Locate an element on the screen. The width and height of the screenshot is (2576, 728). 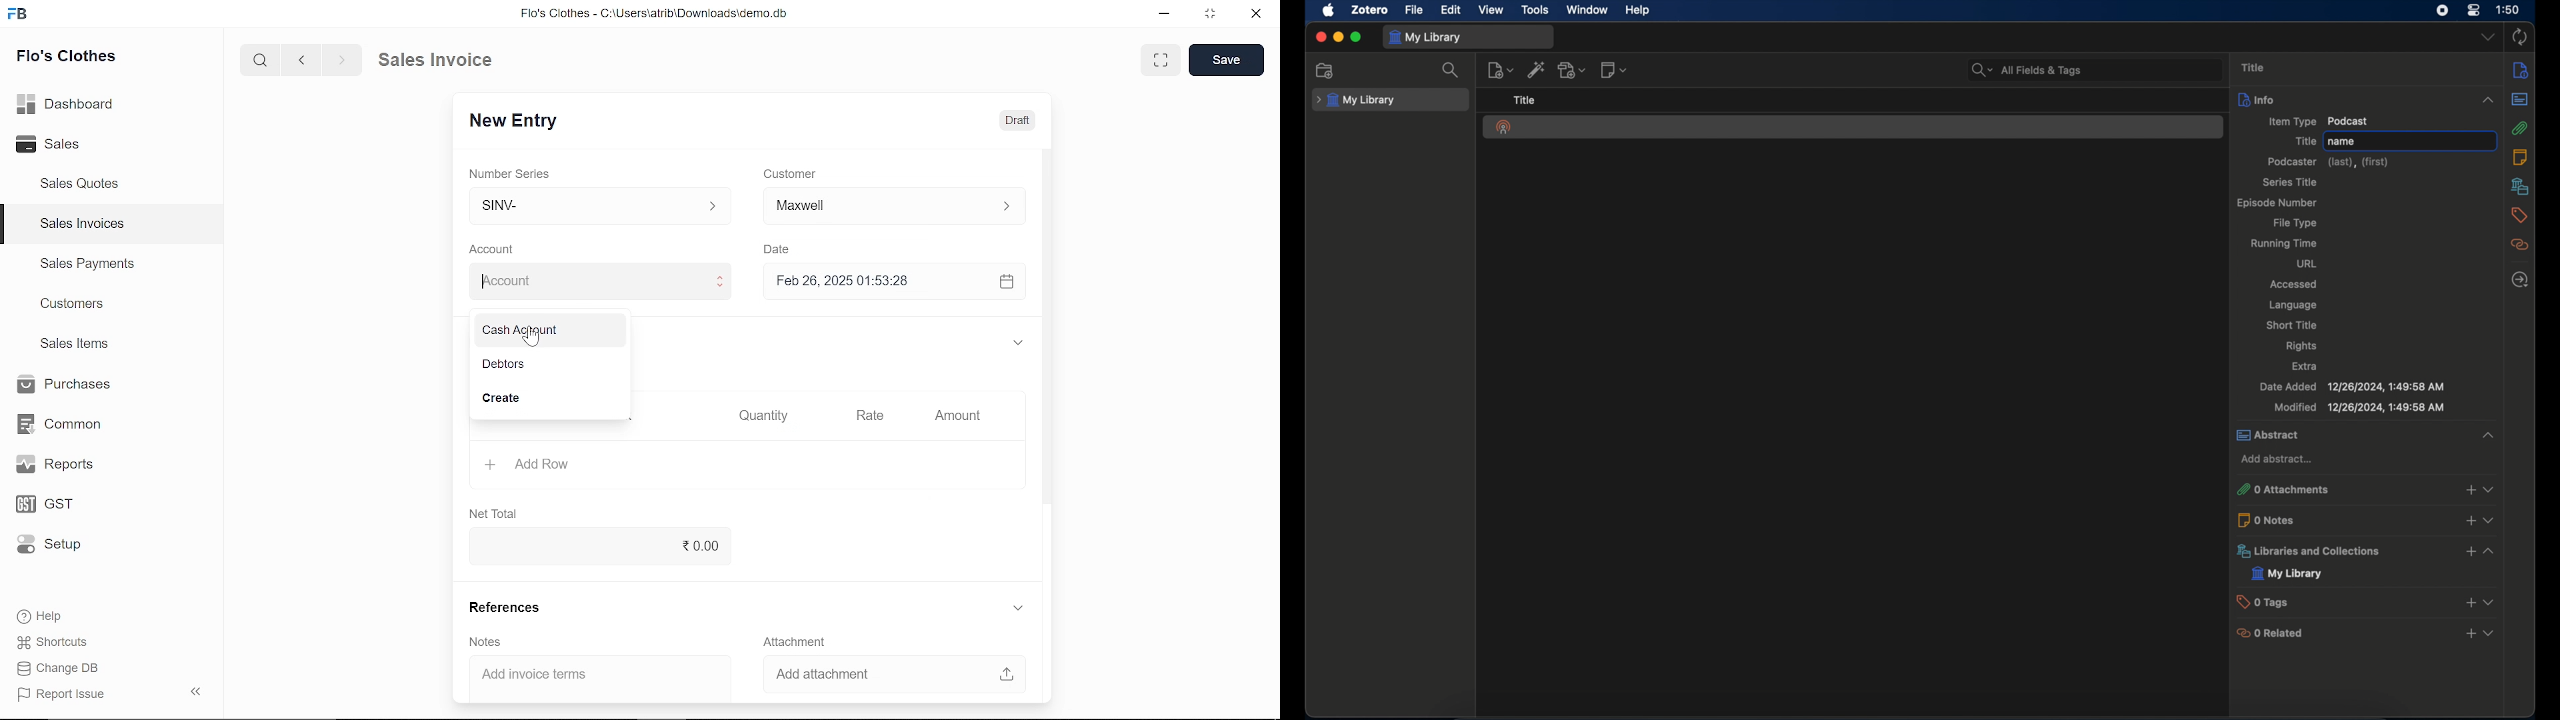
Change DB is located at coordinates (64, 668).